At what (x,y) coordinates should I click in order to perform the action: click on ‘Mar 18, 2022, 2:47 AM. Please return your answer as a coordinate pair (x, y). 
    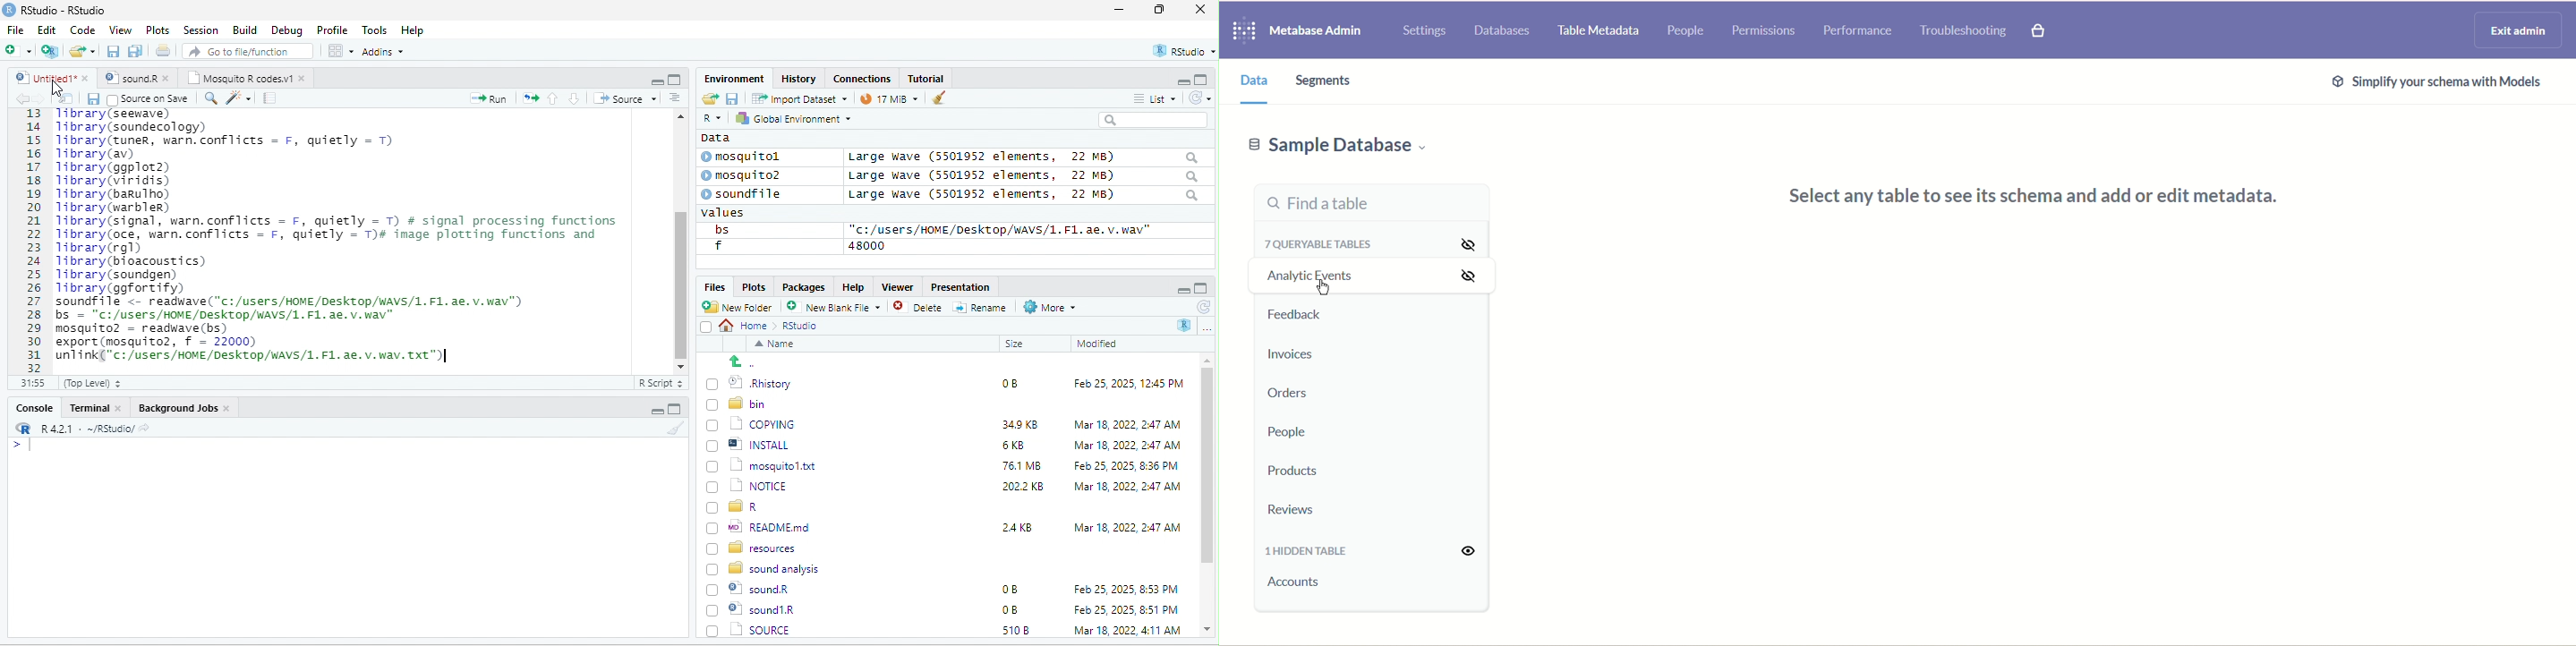
    Looking at the image, I should click on (1126, 487).